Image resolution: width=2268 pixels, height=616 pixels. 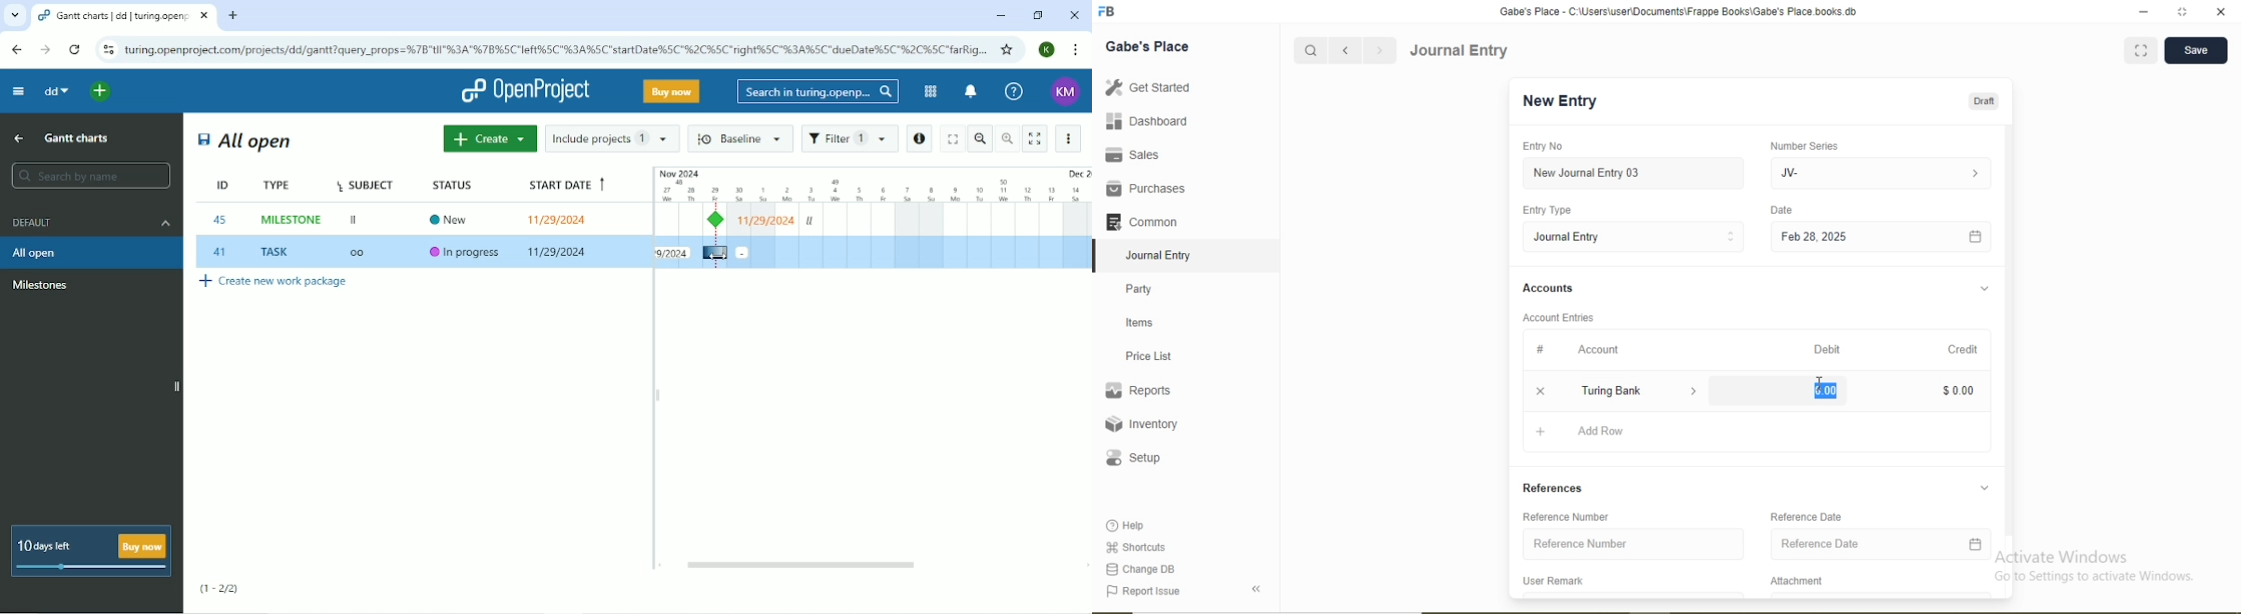 What do you see at coordinates (1804, 146) in the screenshot?
I see `Number Series` at bounding box center [1804, 146].